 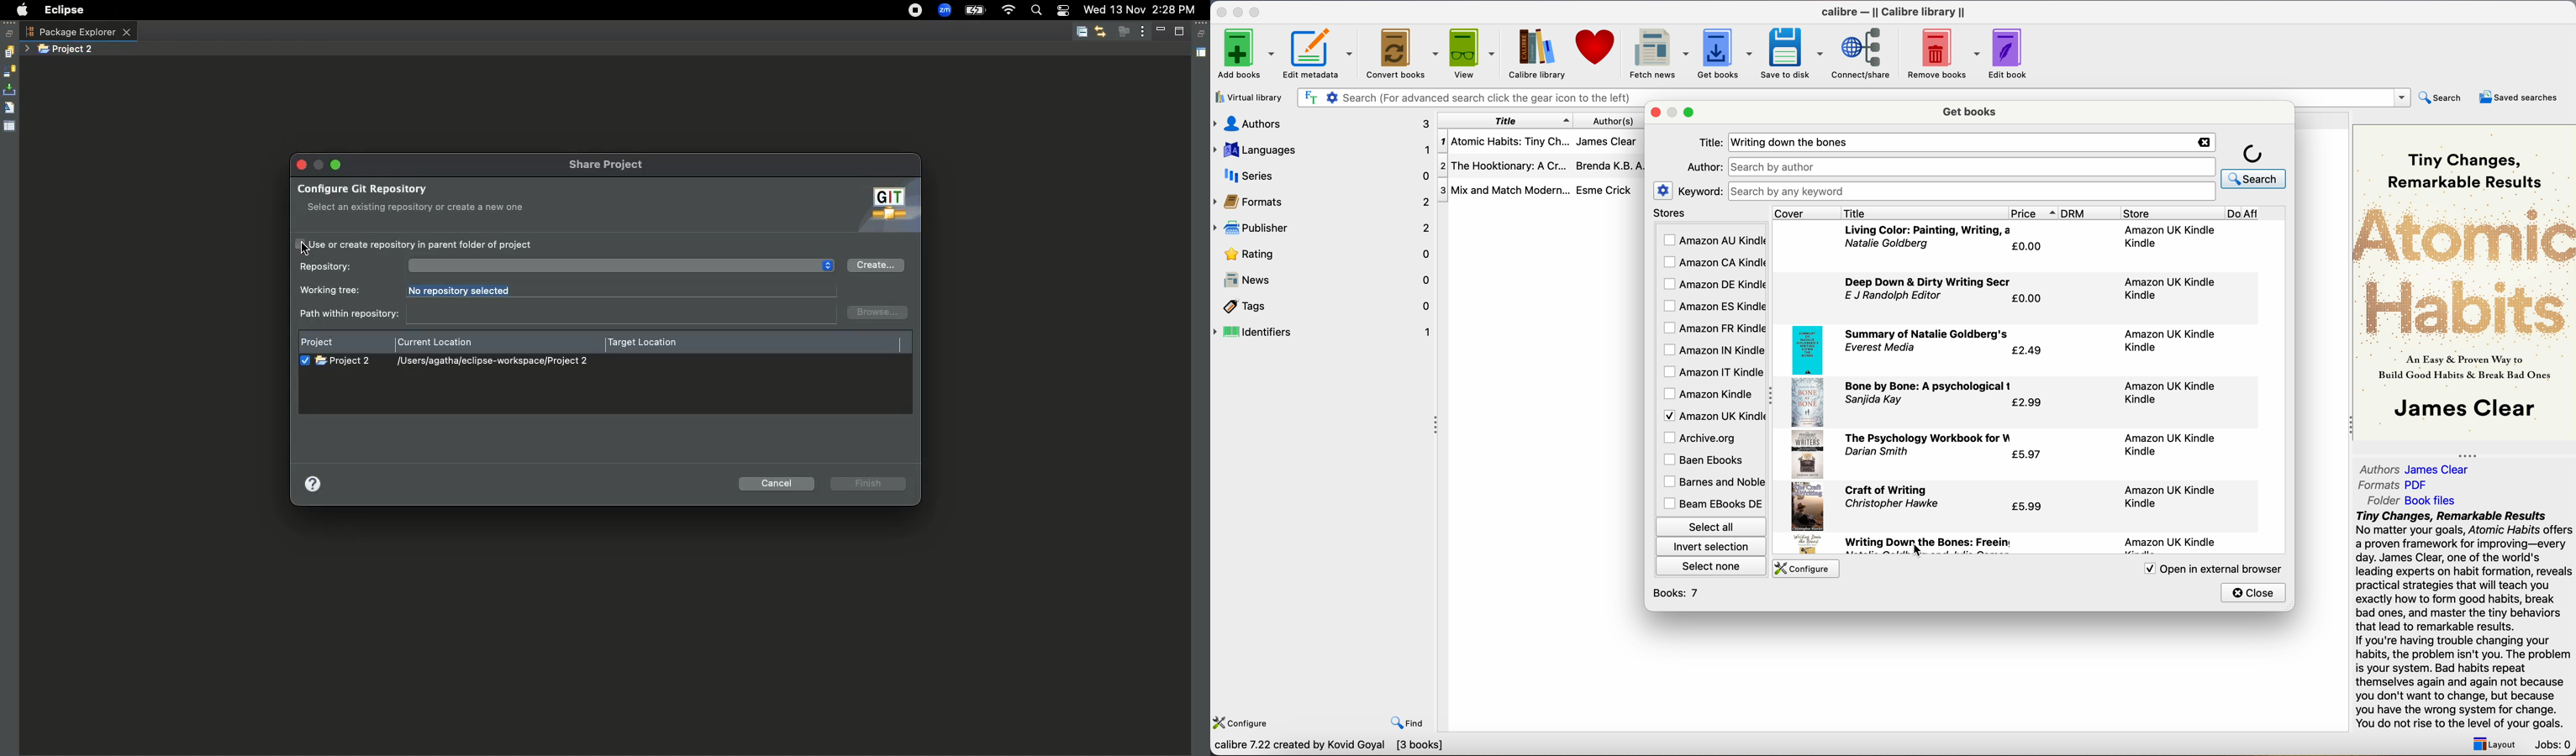 I want to click on Share project, so click(x=614, y=165).